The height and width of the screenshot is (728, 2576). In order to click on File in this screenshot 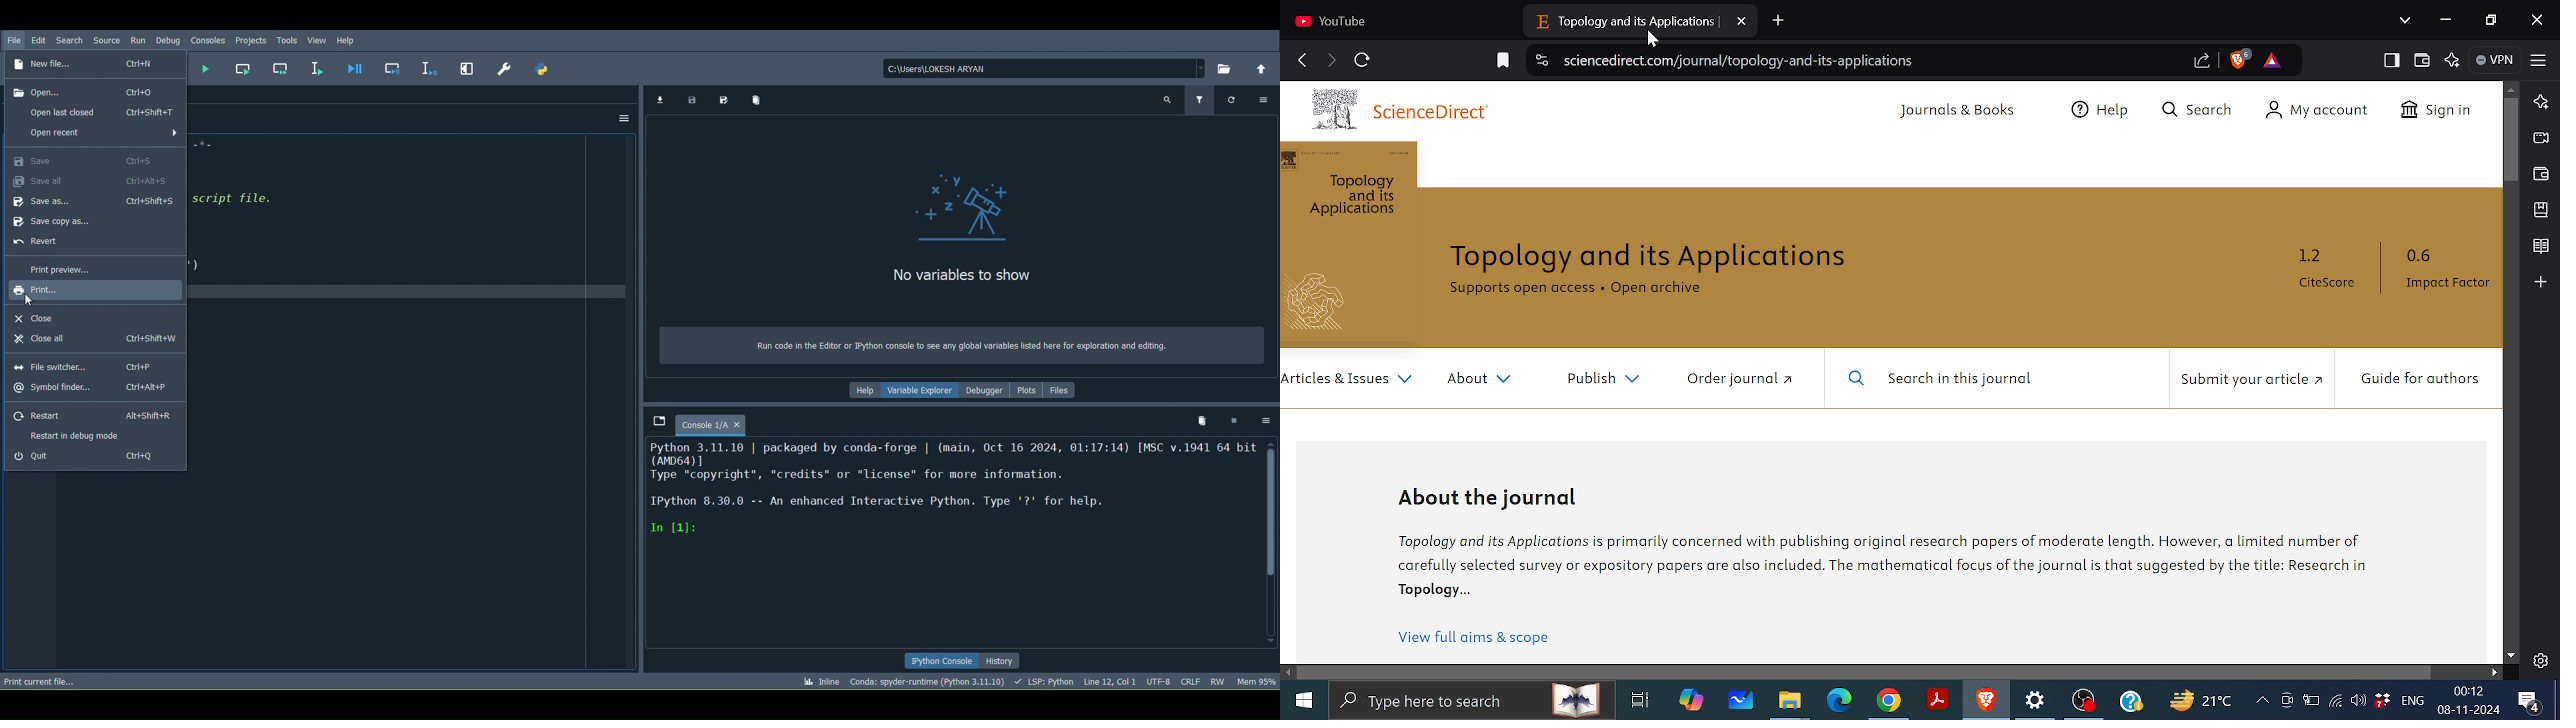, I will do `click(13, 41)`.